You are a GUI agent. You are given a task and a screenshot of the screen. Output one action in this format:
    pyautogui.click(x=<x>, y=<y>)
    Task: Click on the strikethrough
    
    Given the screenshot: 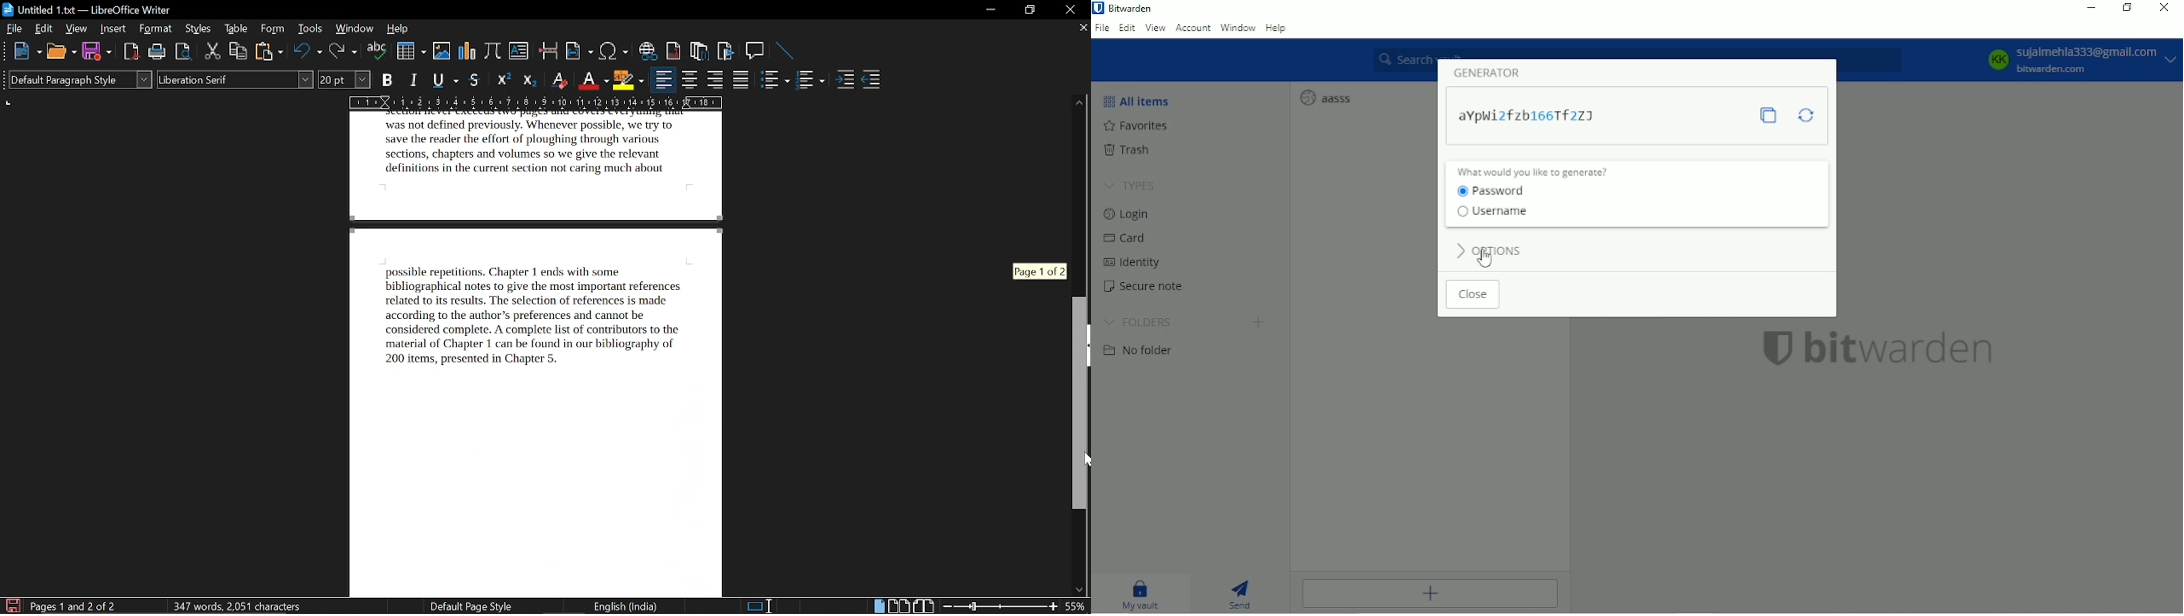 What is the action you would take?
    pyautogui.click(x=474, y=80)
    